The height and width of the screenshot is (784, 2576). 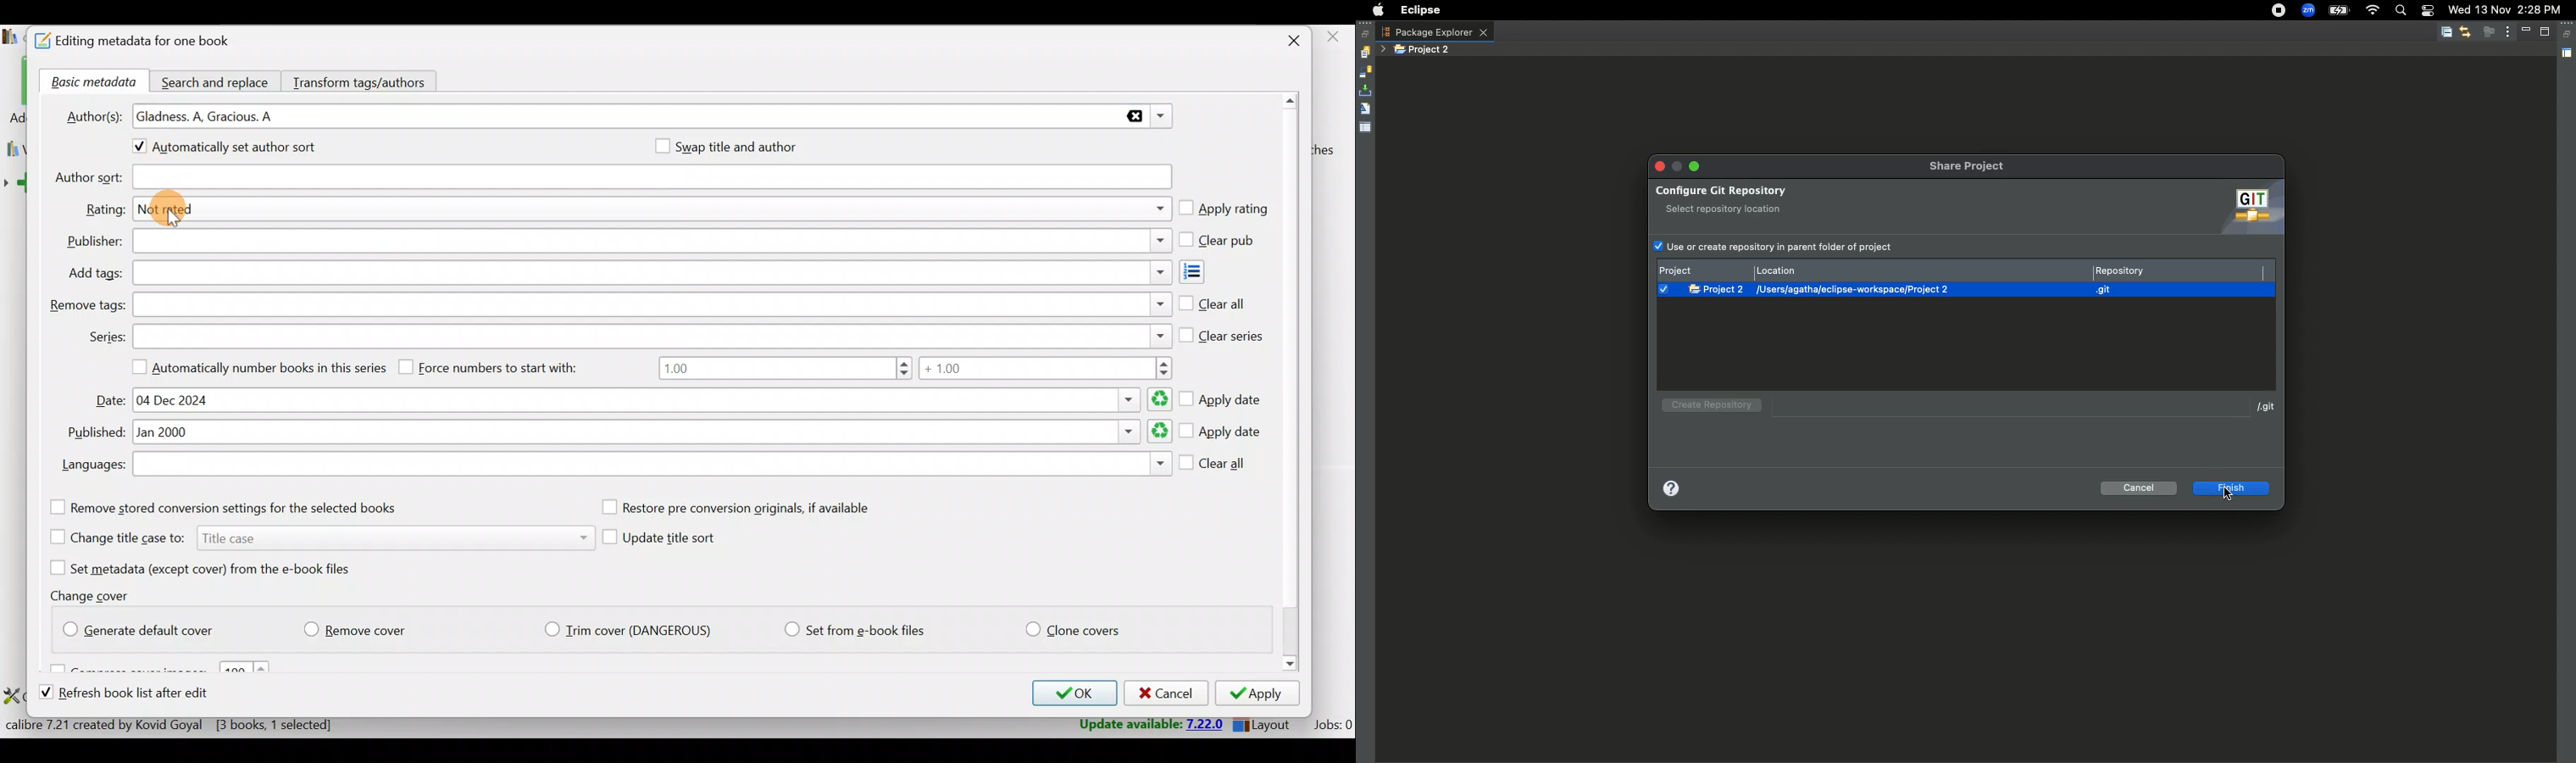 What do you see at coordinates (1223, 395) in the screenshot?
I see `Apply date` at bounding box center [1223, 395].